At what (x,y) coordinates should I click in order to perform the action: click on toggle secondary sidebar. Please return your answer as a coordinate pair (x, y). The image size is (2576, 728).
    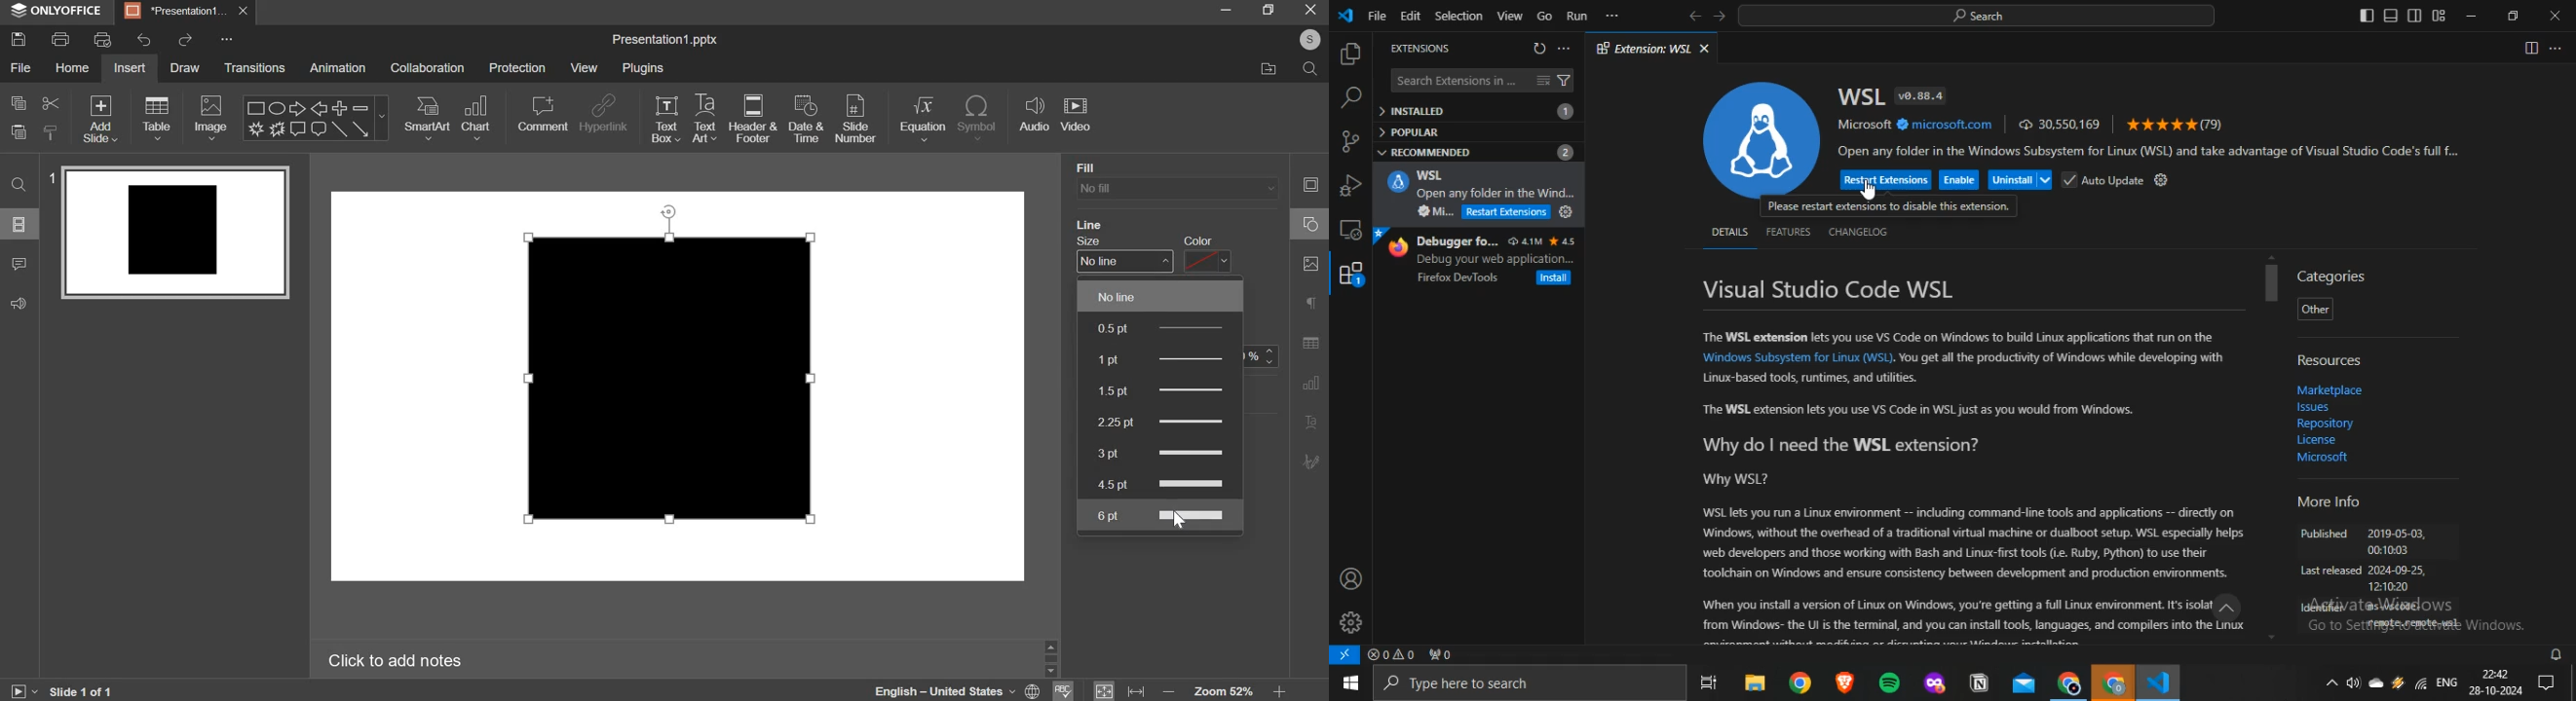
    Looking at the image, I should click on (2415, 15).